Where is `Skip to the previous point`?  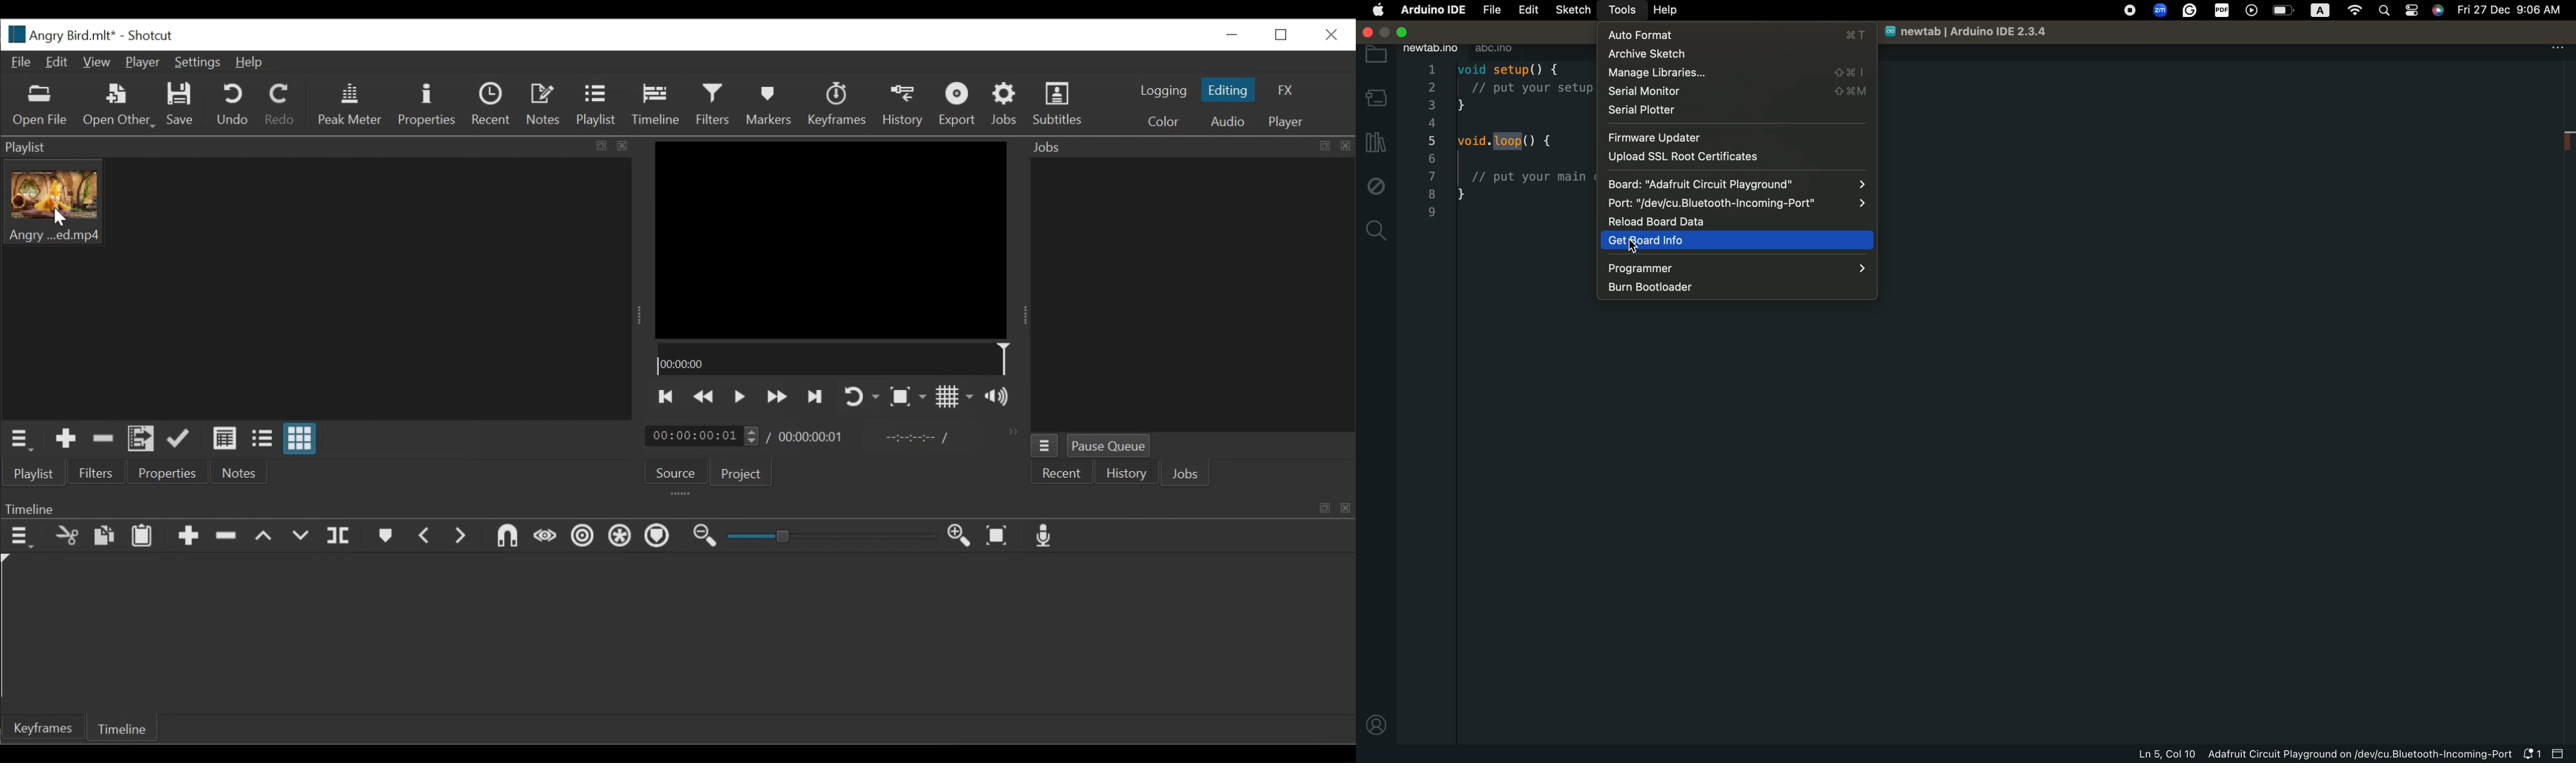 Skip to the previous point is located at coordinates (667, 397).